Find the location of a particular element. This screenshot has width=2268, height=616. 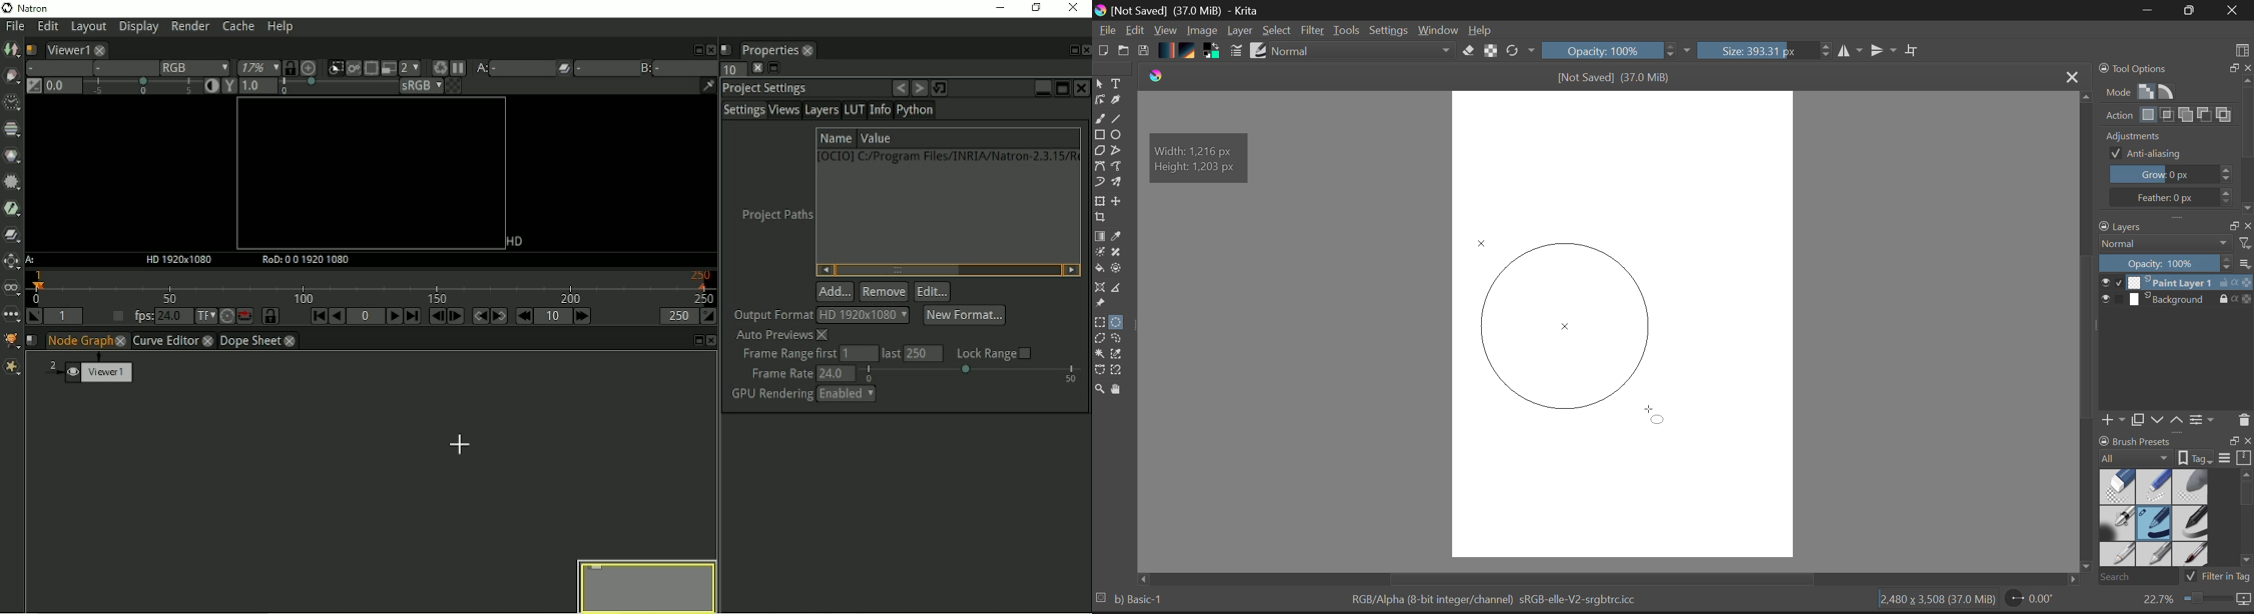

Help is located at coordinates (1481, 30).